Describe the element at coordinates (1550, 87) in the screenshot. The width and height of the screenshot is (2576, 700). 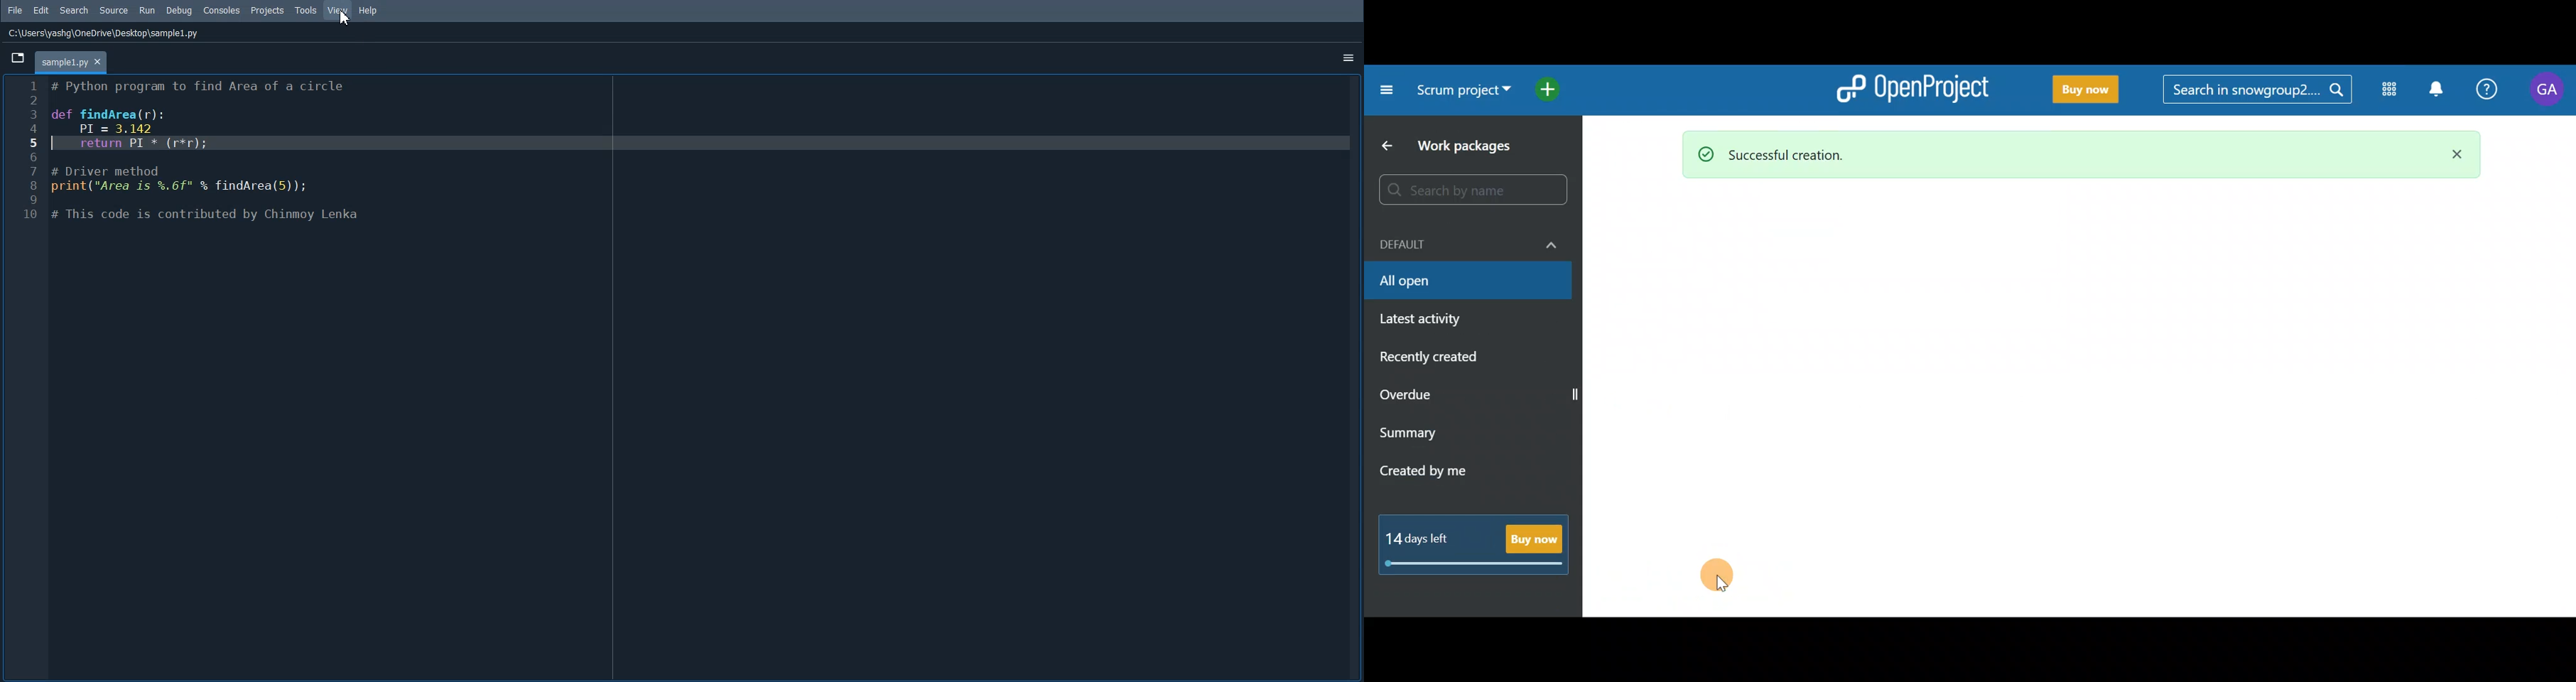
I see `Open quick add menu` at that location.